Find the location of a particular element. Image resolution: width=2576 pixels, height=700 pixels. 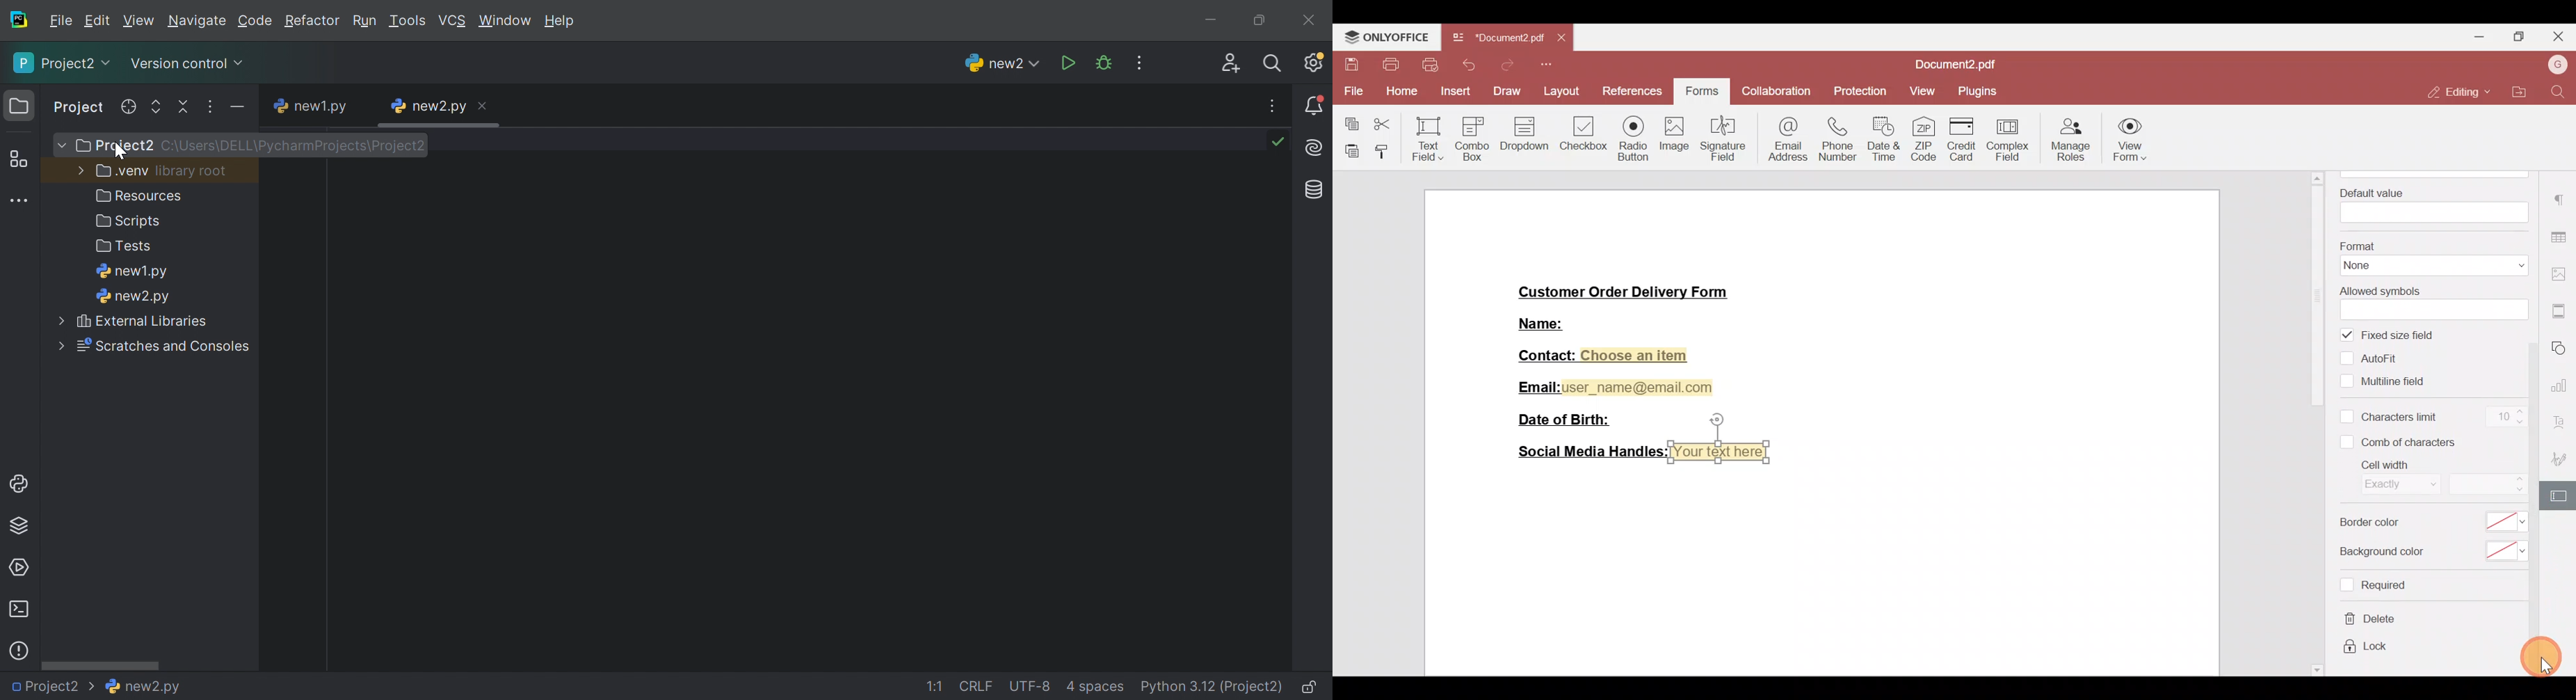

Contact: Choose an item is located at coordinates (1601, 355).